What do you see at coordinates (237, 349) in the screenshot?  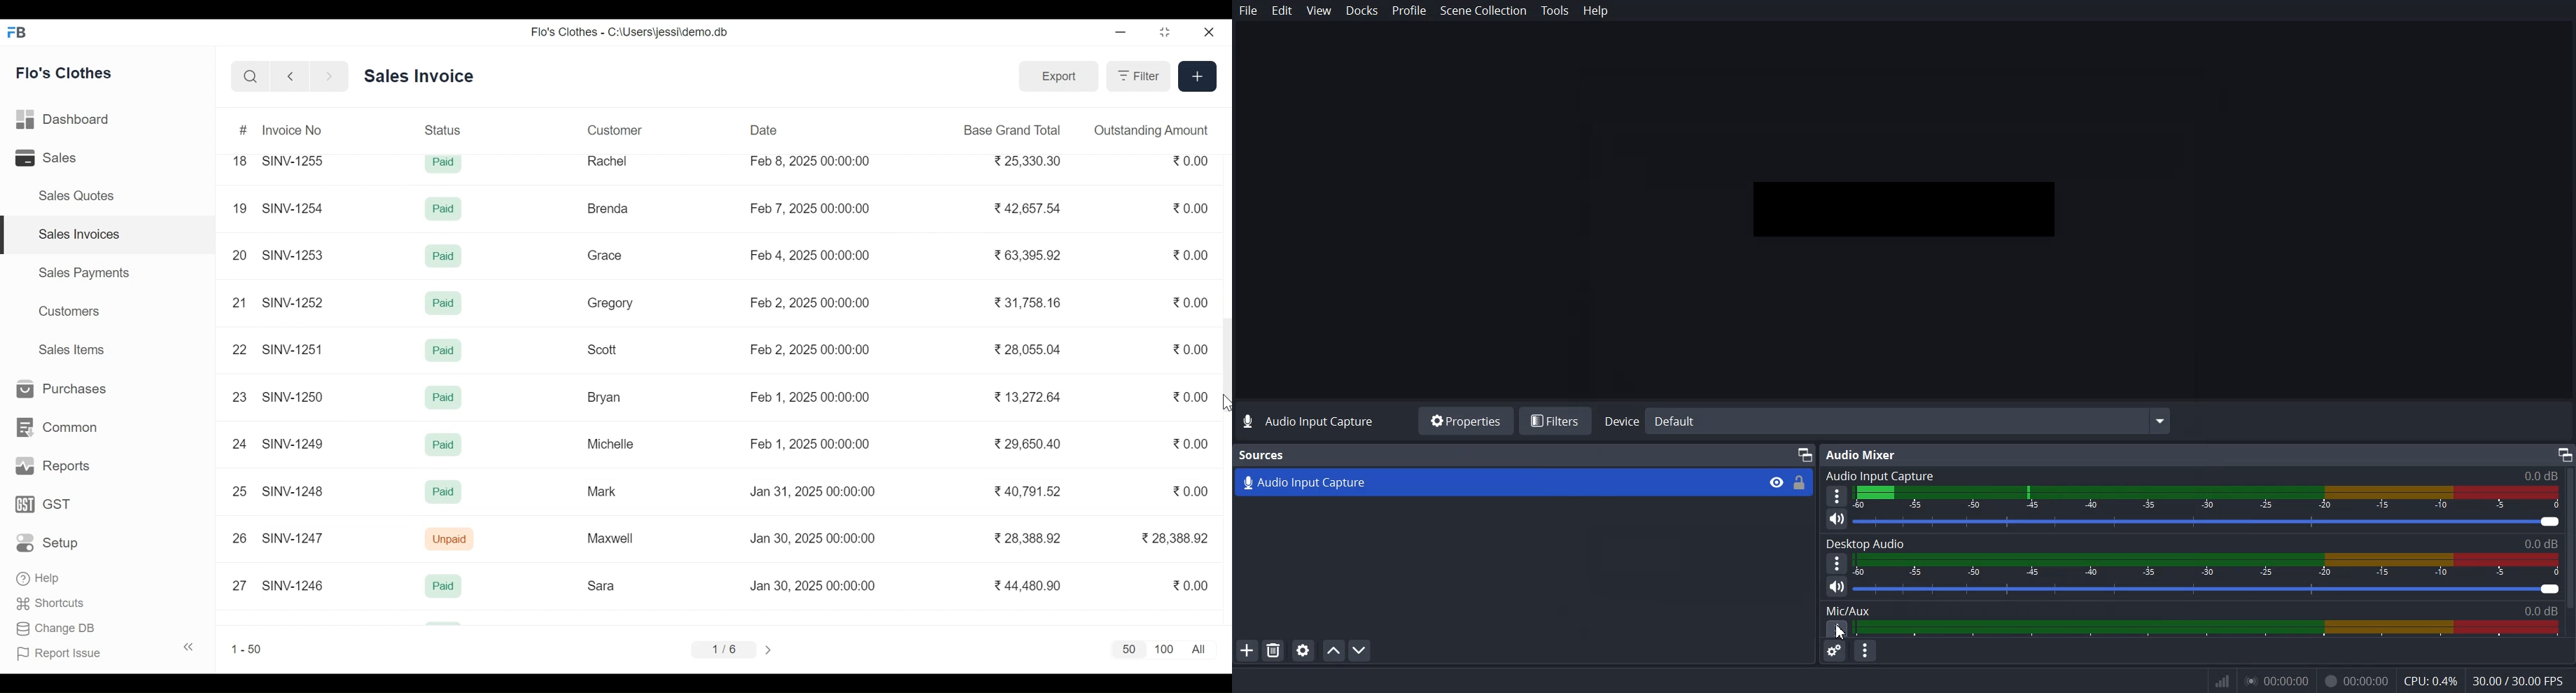 I see `22` at bounding box center [237, 349].